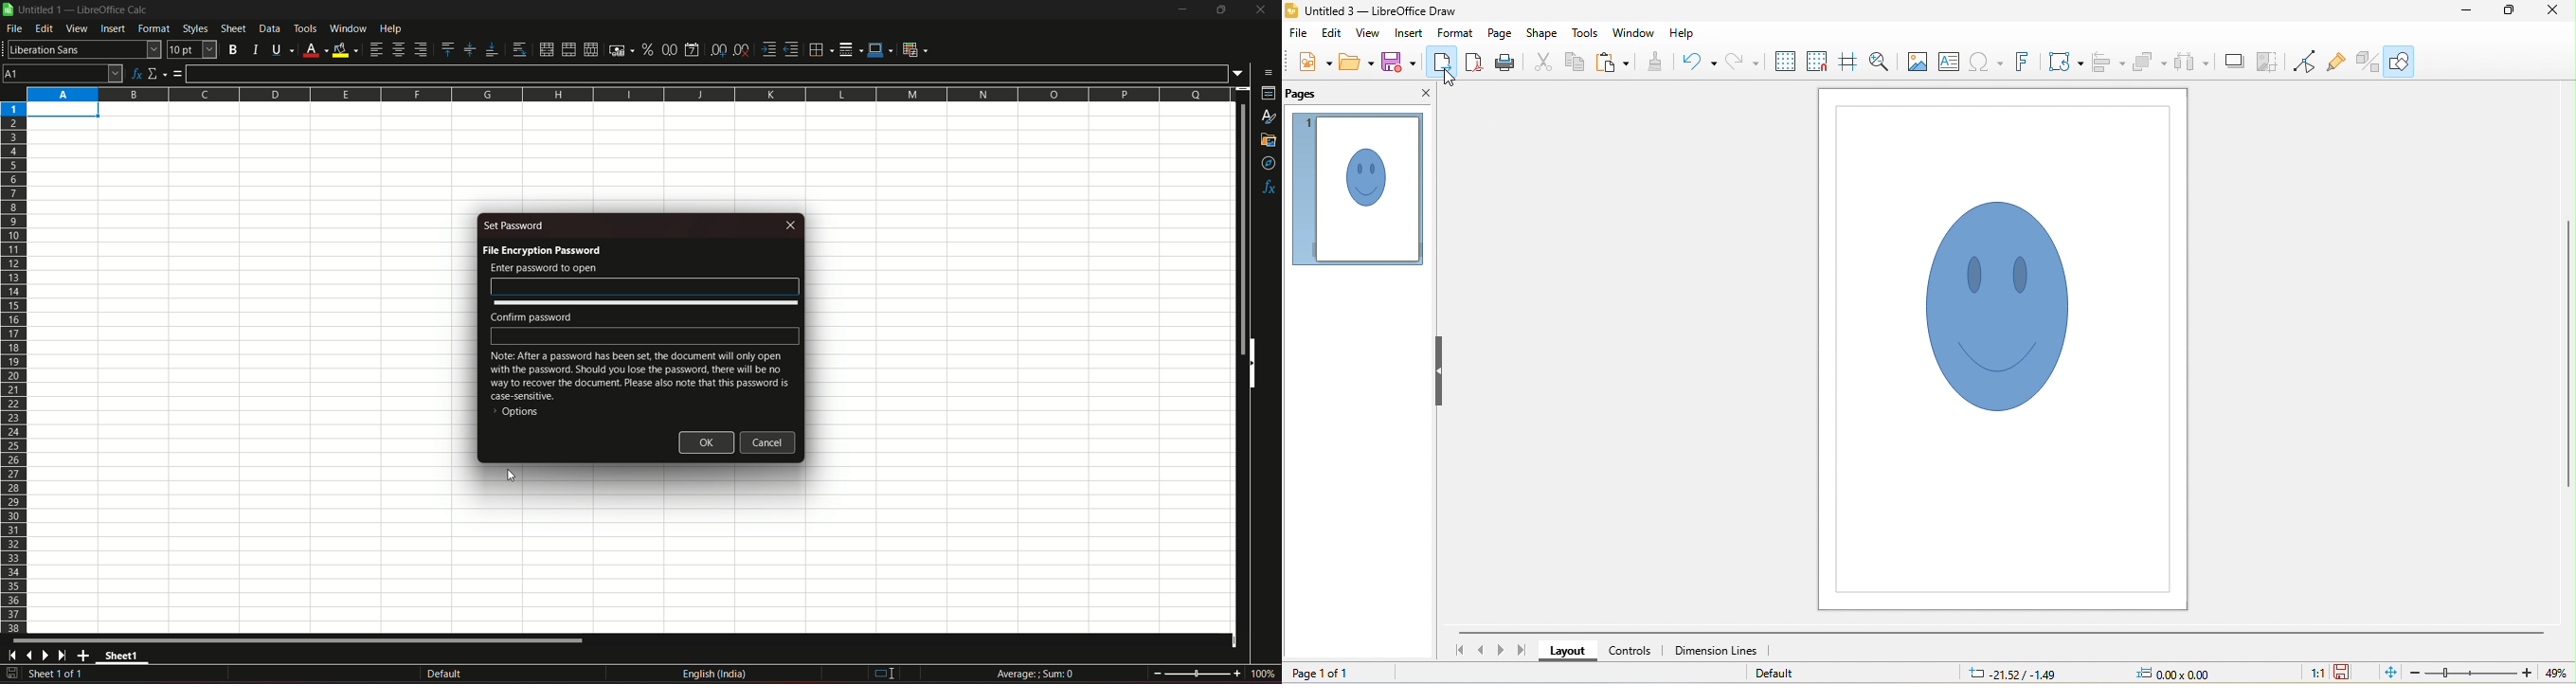 The width and height of the screenshot is (2576, 700). I want to click on pages, so click(1306, 94).